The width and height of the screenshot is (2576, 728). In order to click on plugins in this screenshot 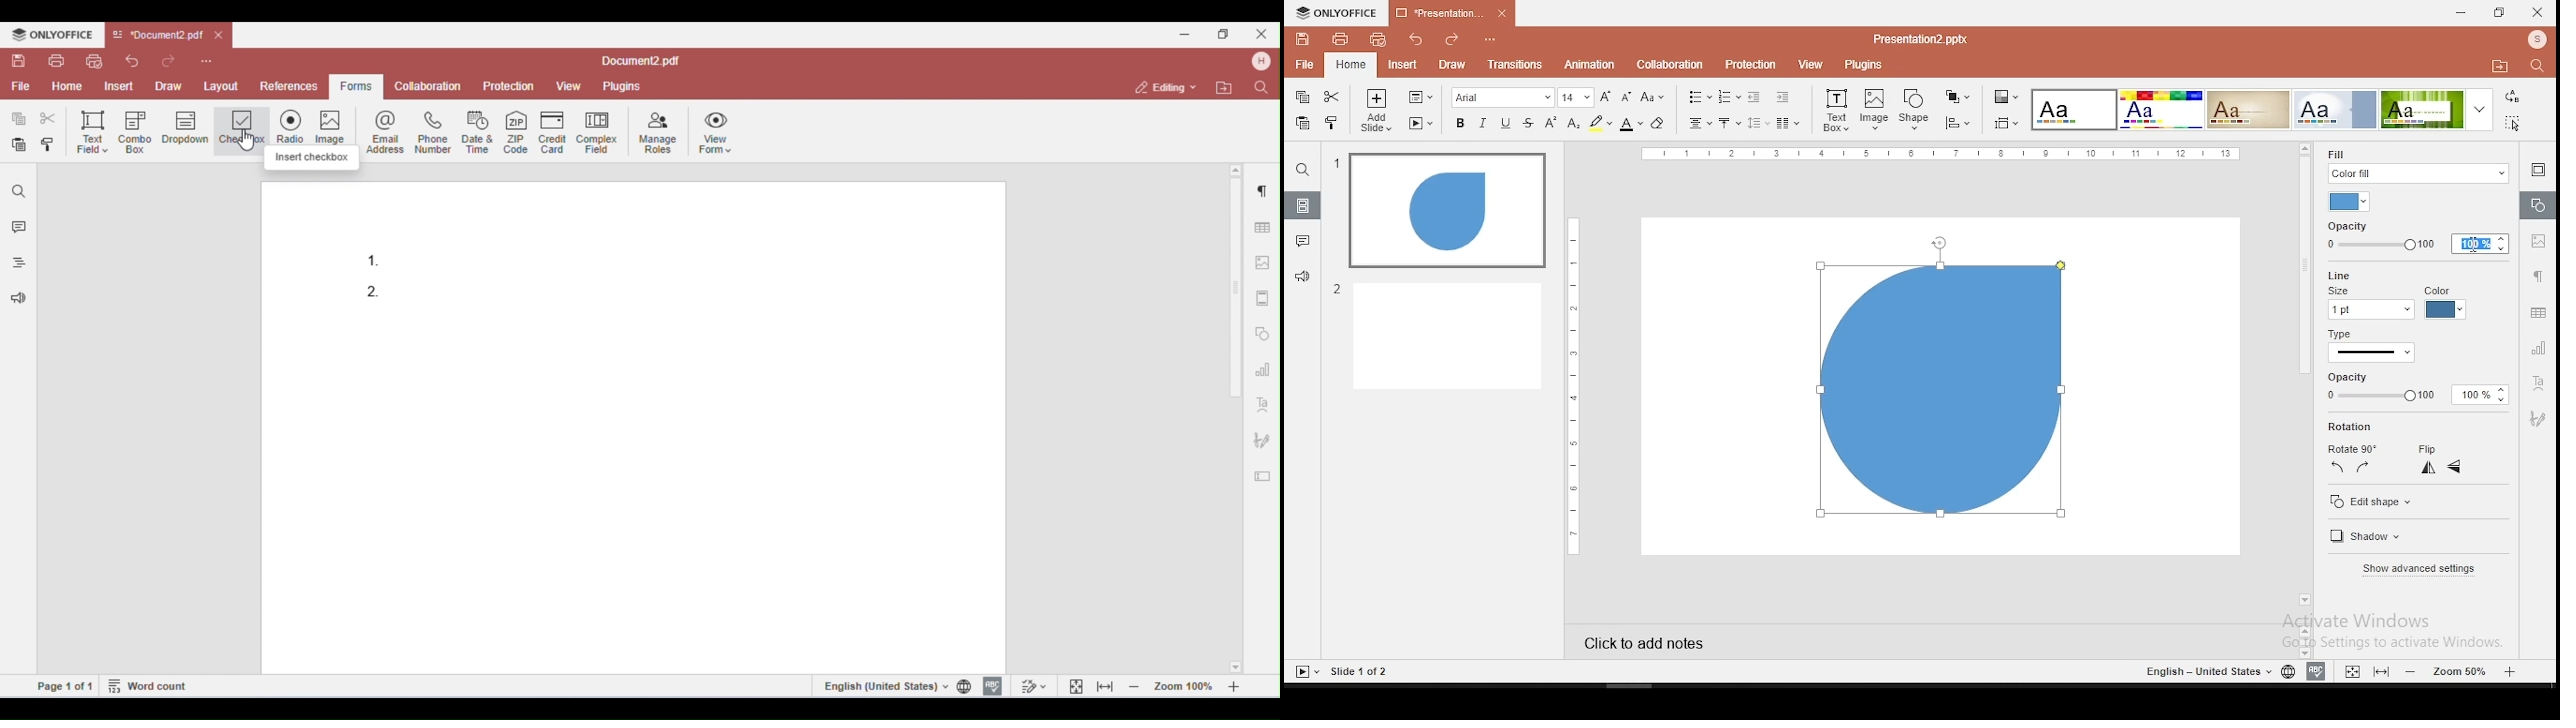, I will do `click(1864, 64)`.